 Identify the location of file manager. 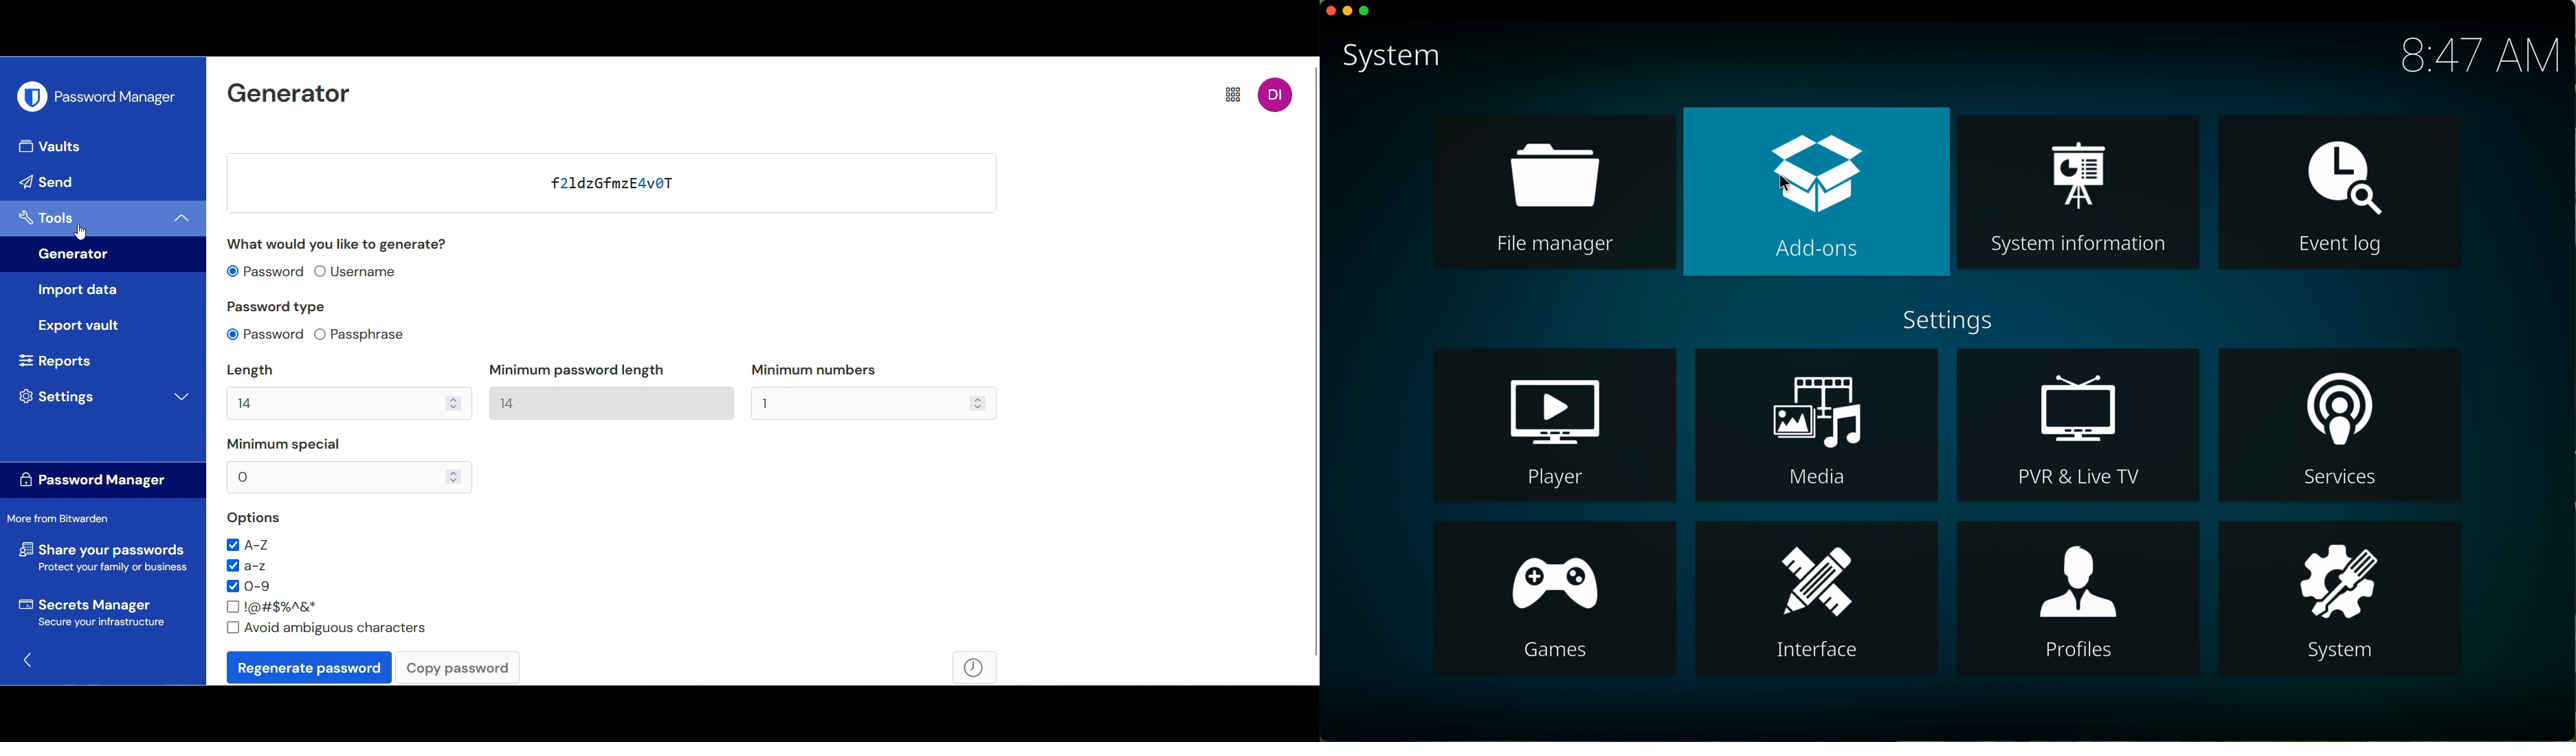
(1557, 191).